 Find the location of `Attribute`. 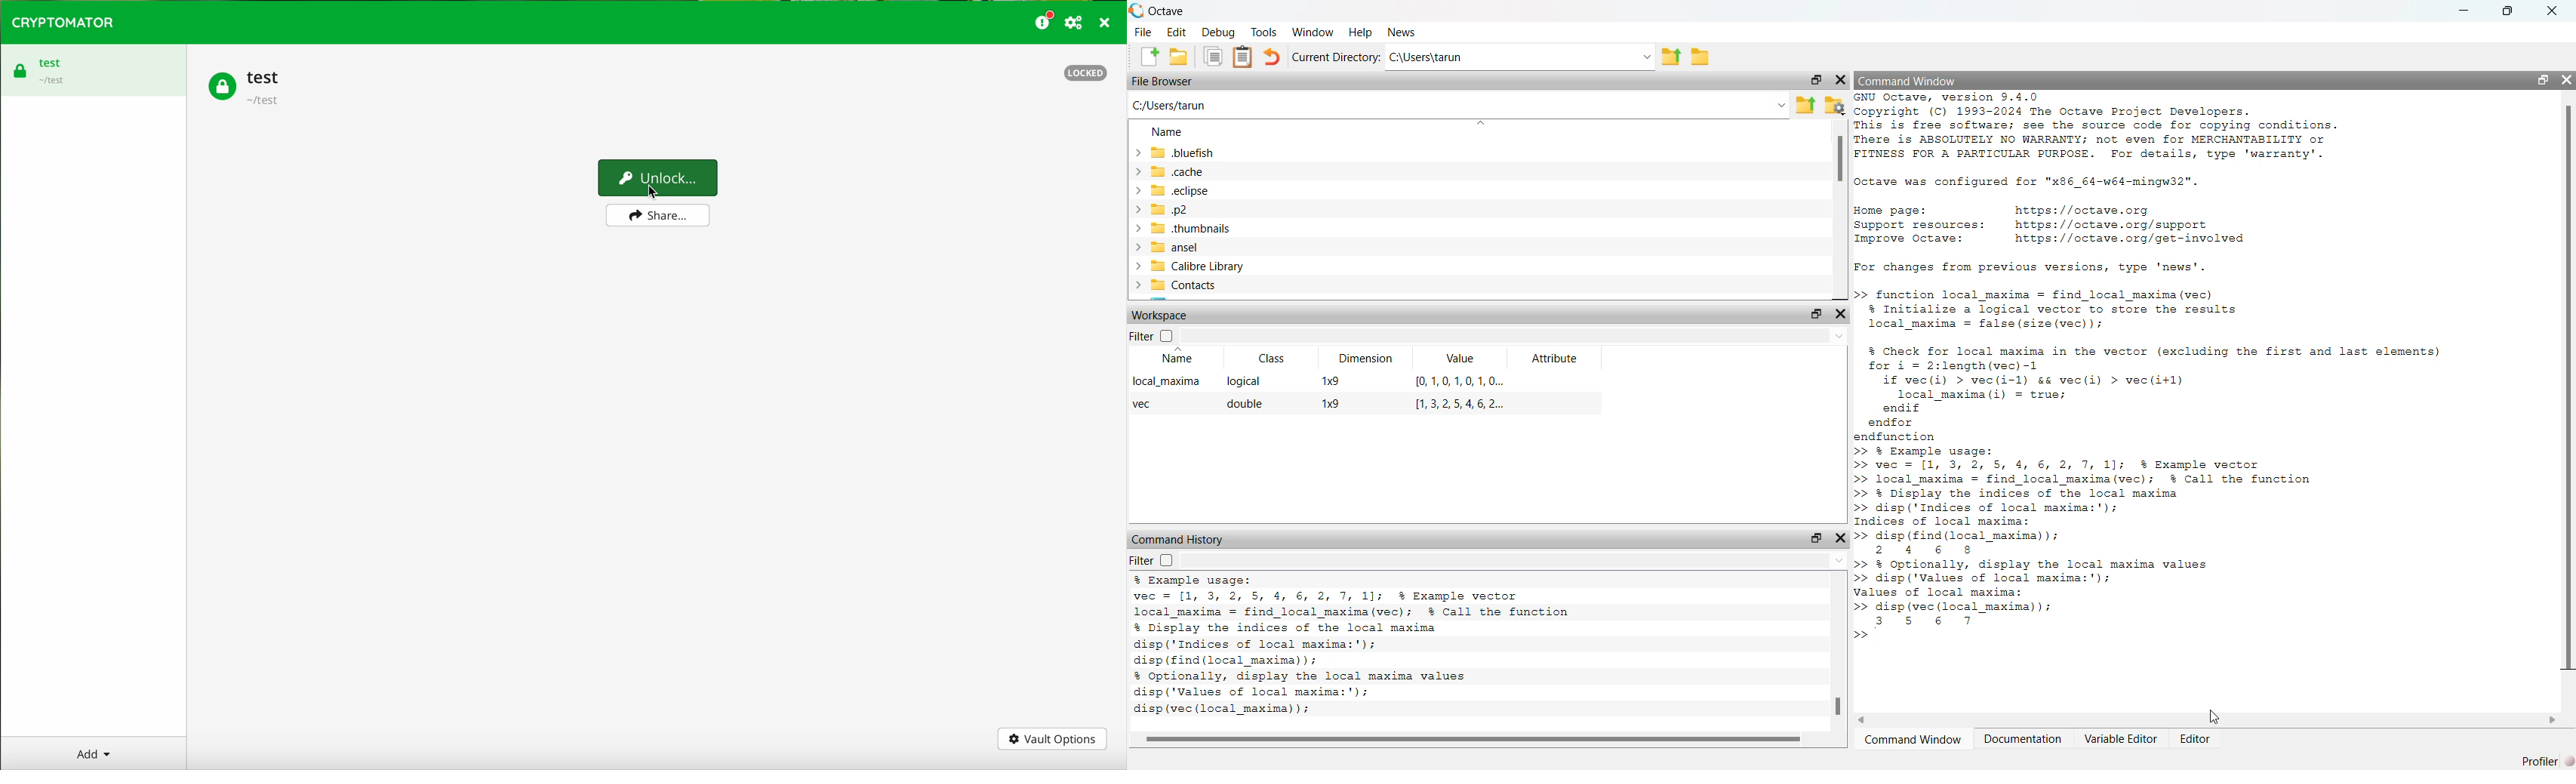

Attribute is located at coordinates (1553, 359).